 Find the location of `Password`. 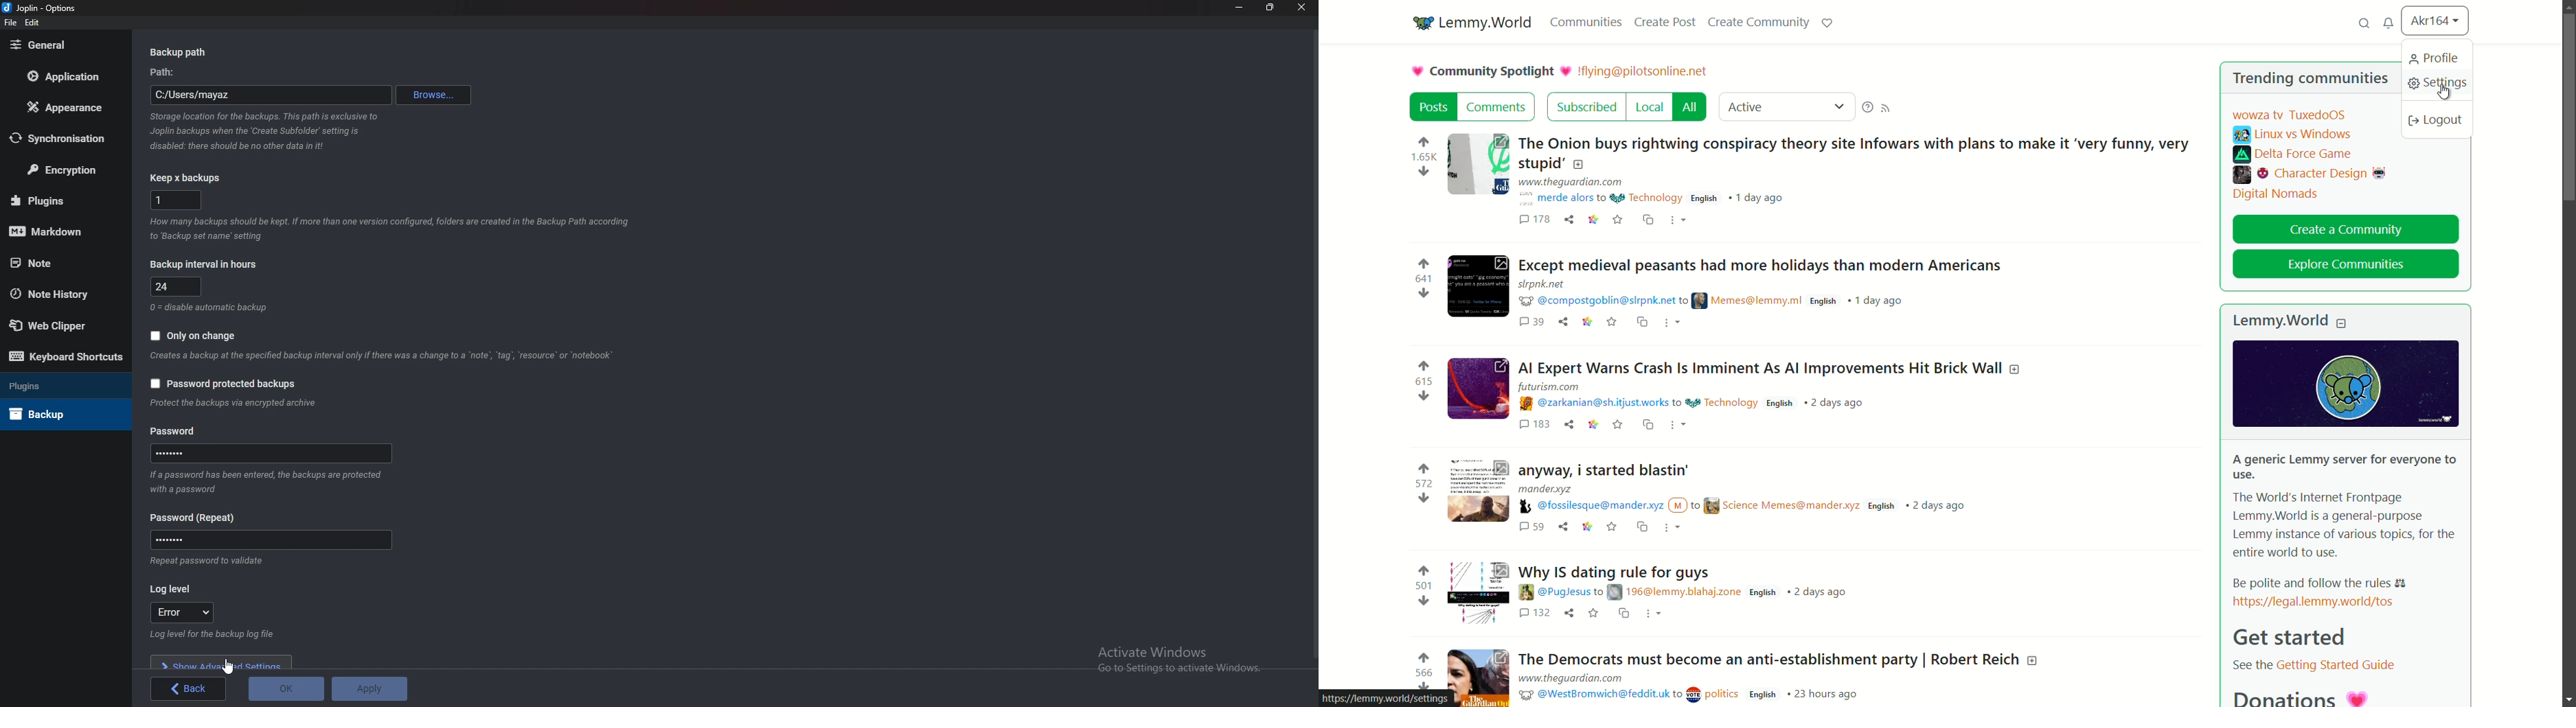

Password is located at coordinates (270, 540).